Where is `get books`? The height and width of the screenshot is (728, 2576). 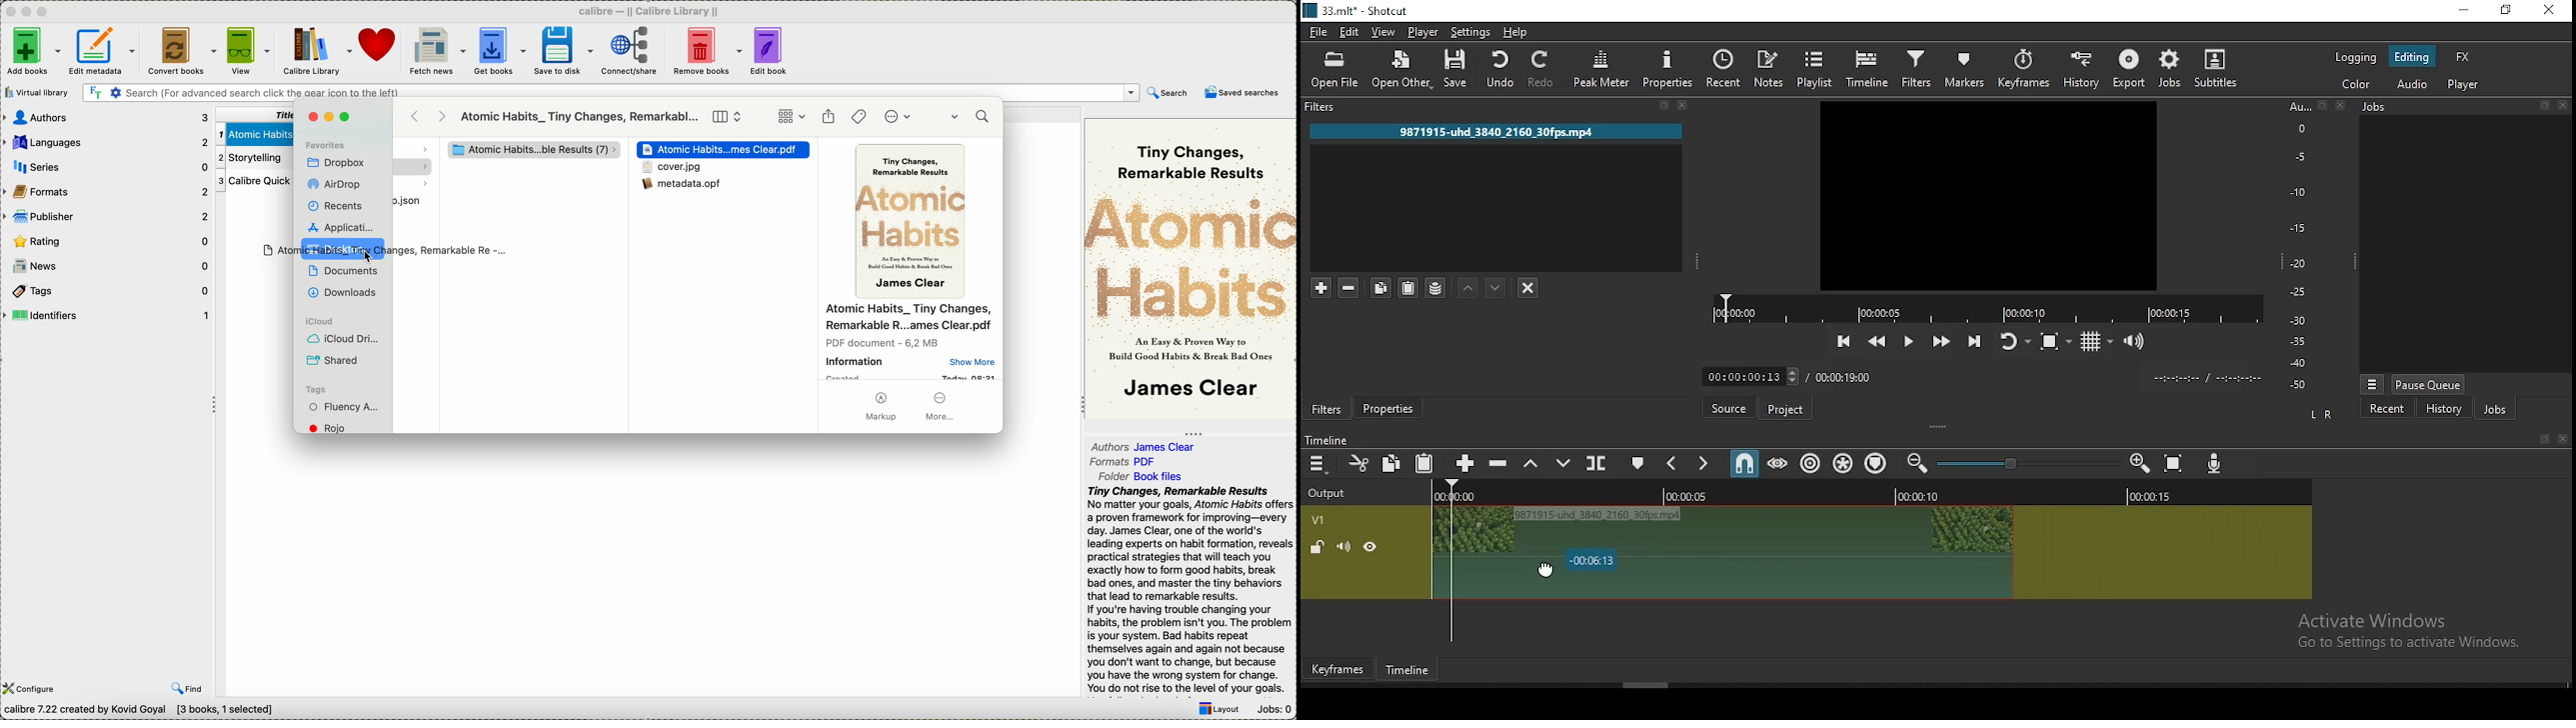
get books is located at coordinates (500, 52).